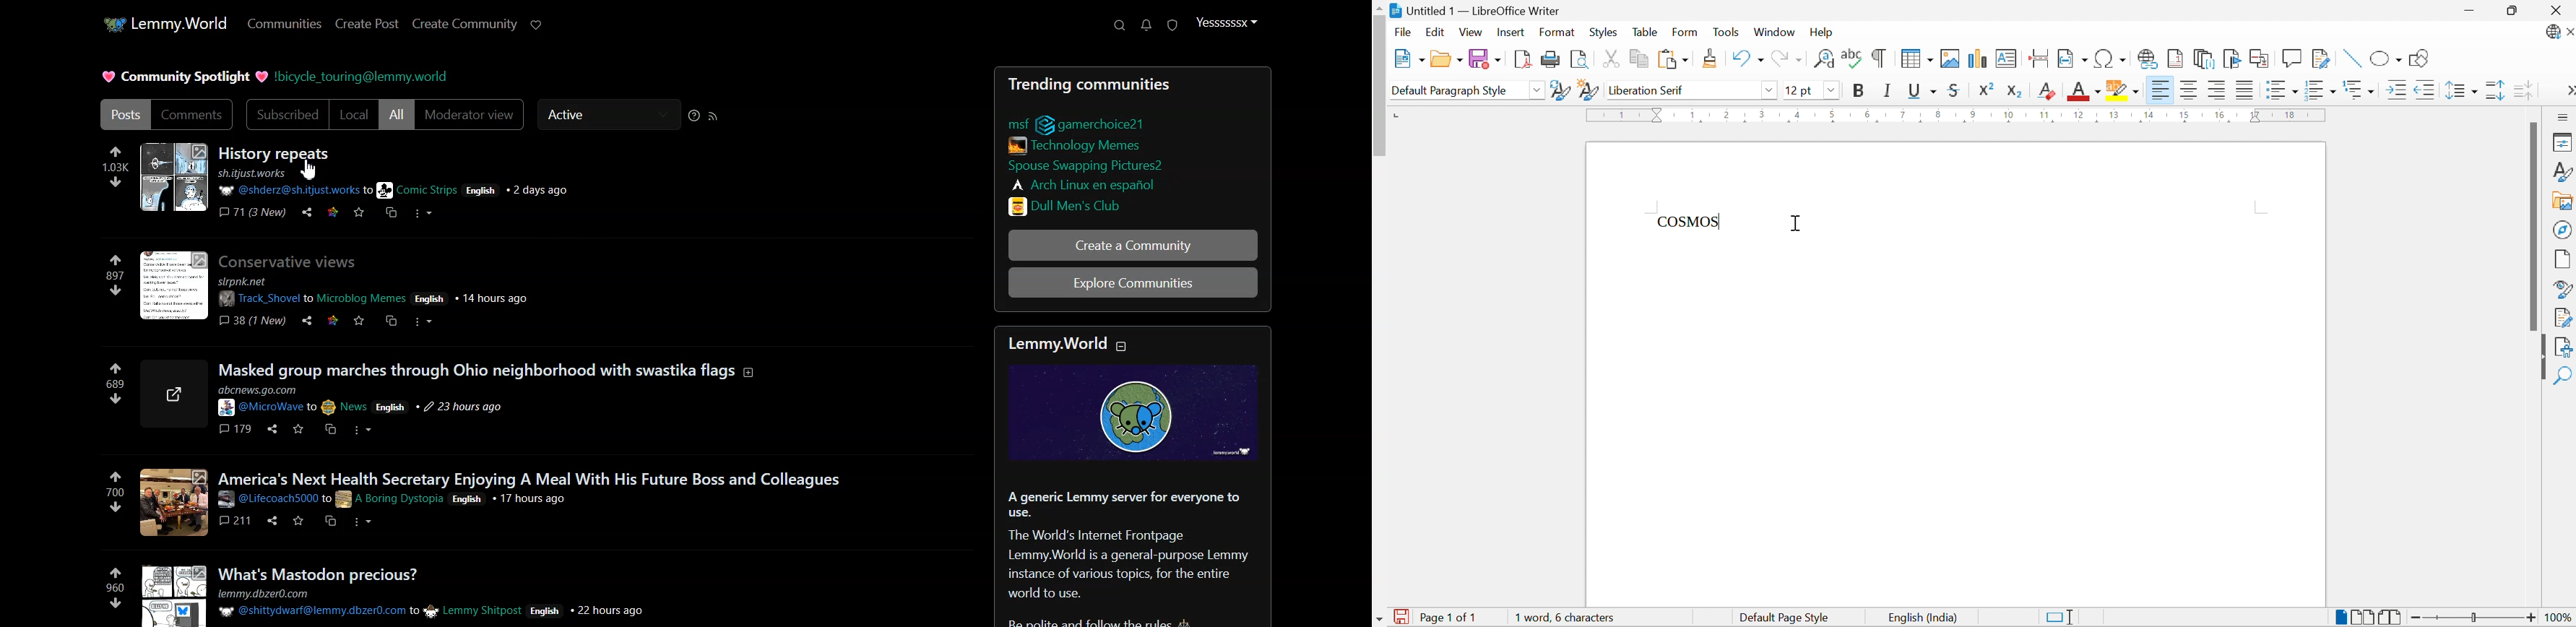 This screenshot has height=644, width=2576. I want to click on abcnews.go.com, so click(259, 391).